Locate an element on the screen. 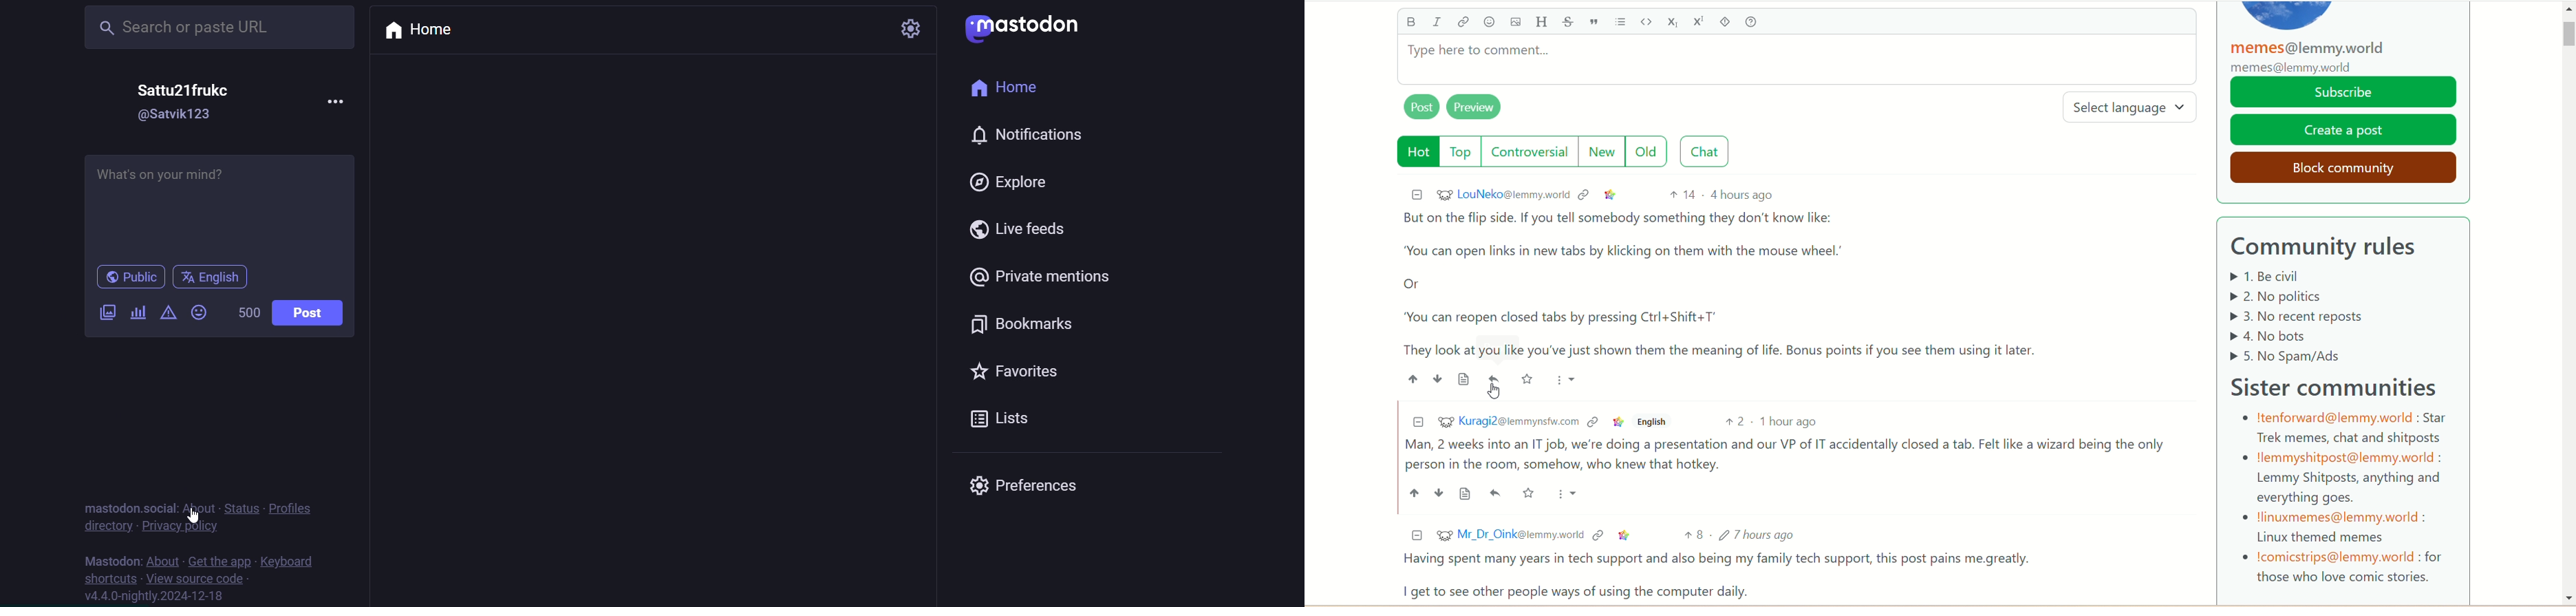 The height and width of the screenshot is (616, 2576). 7 hours ago is located at coordinates (1764, 536).